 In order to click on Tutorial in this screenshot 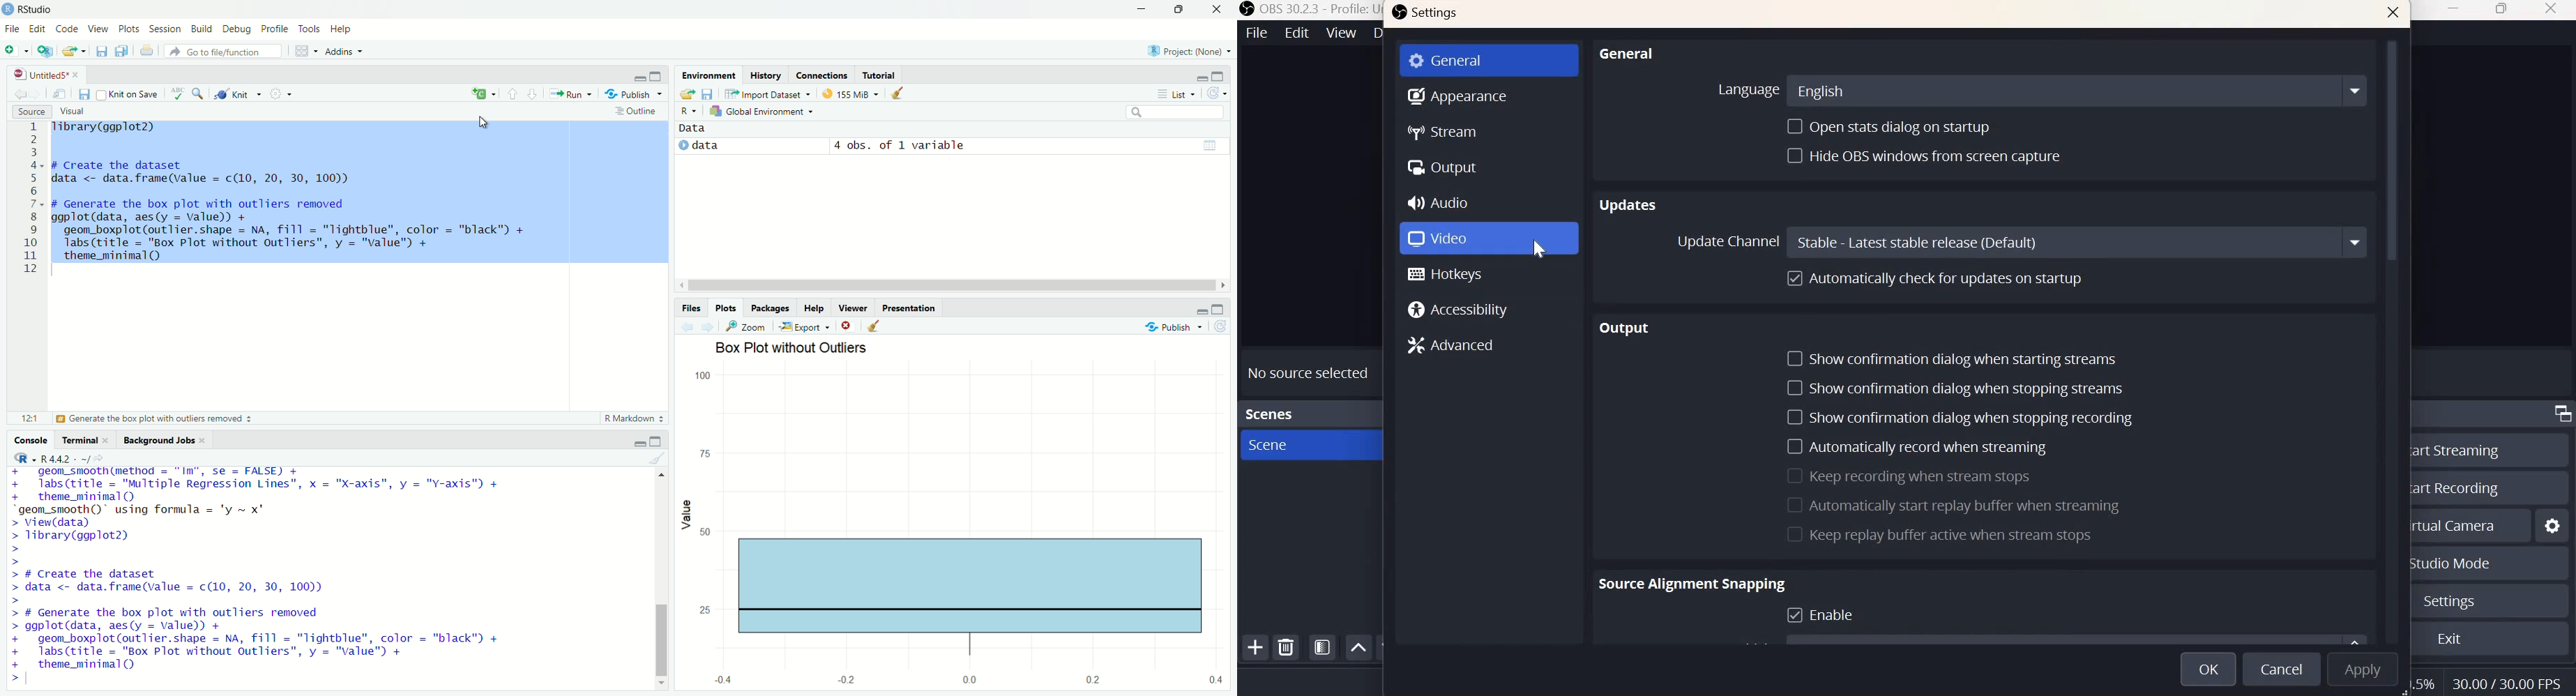, I will do `click(880, 73)`.